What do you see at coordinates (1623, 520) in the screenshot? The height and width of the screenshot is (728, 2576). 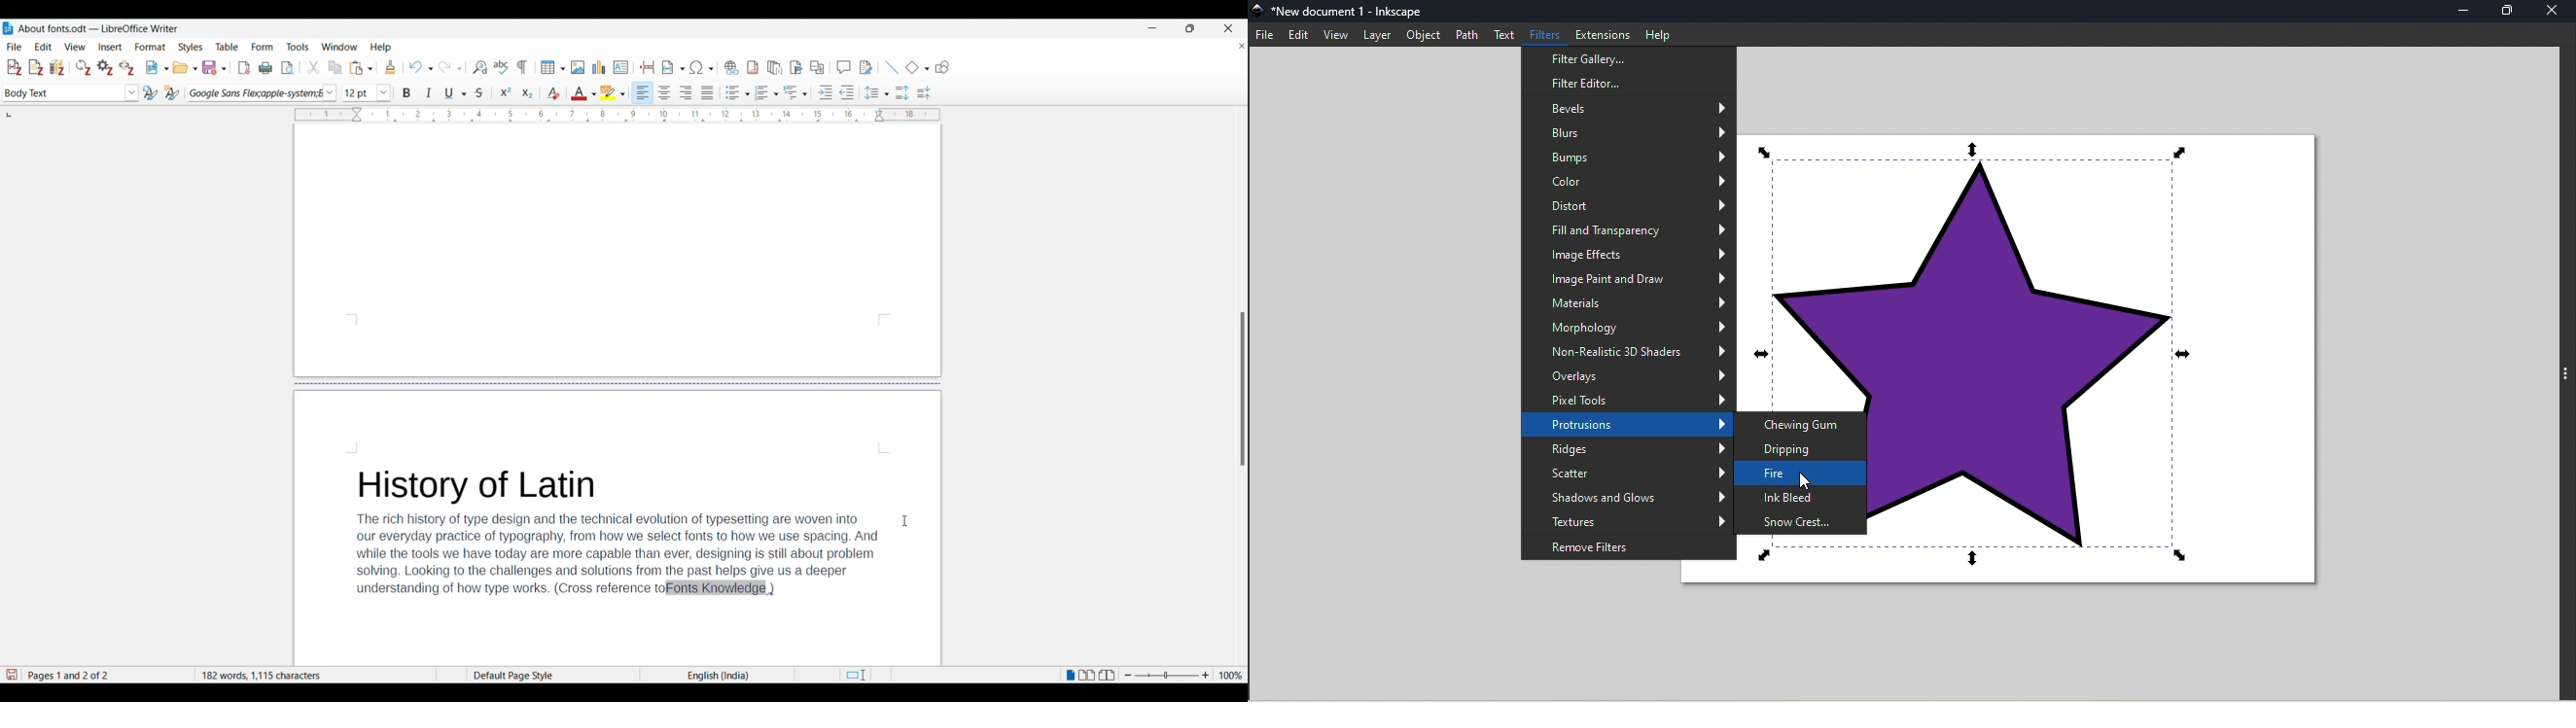 I see `Textures` at bounding box center [1623, 520].